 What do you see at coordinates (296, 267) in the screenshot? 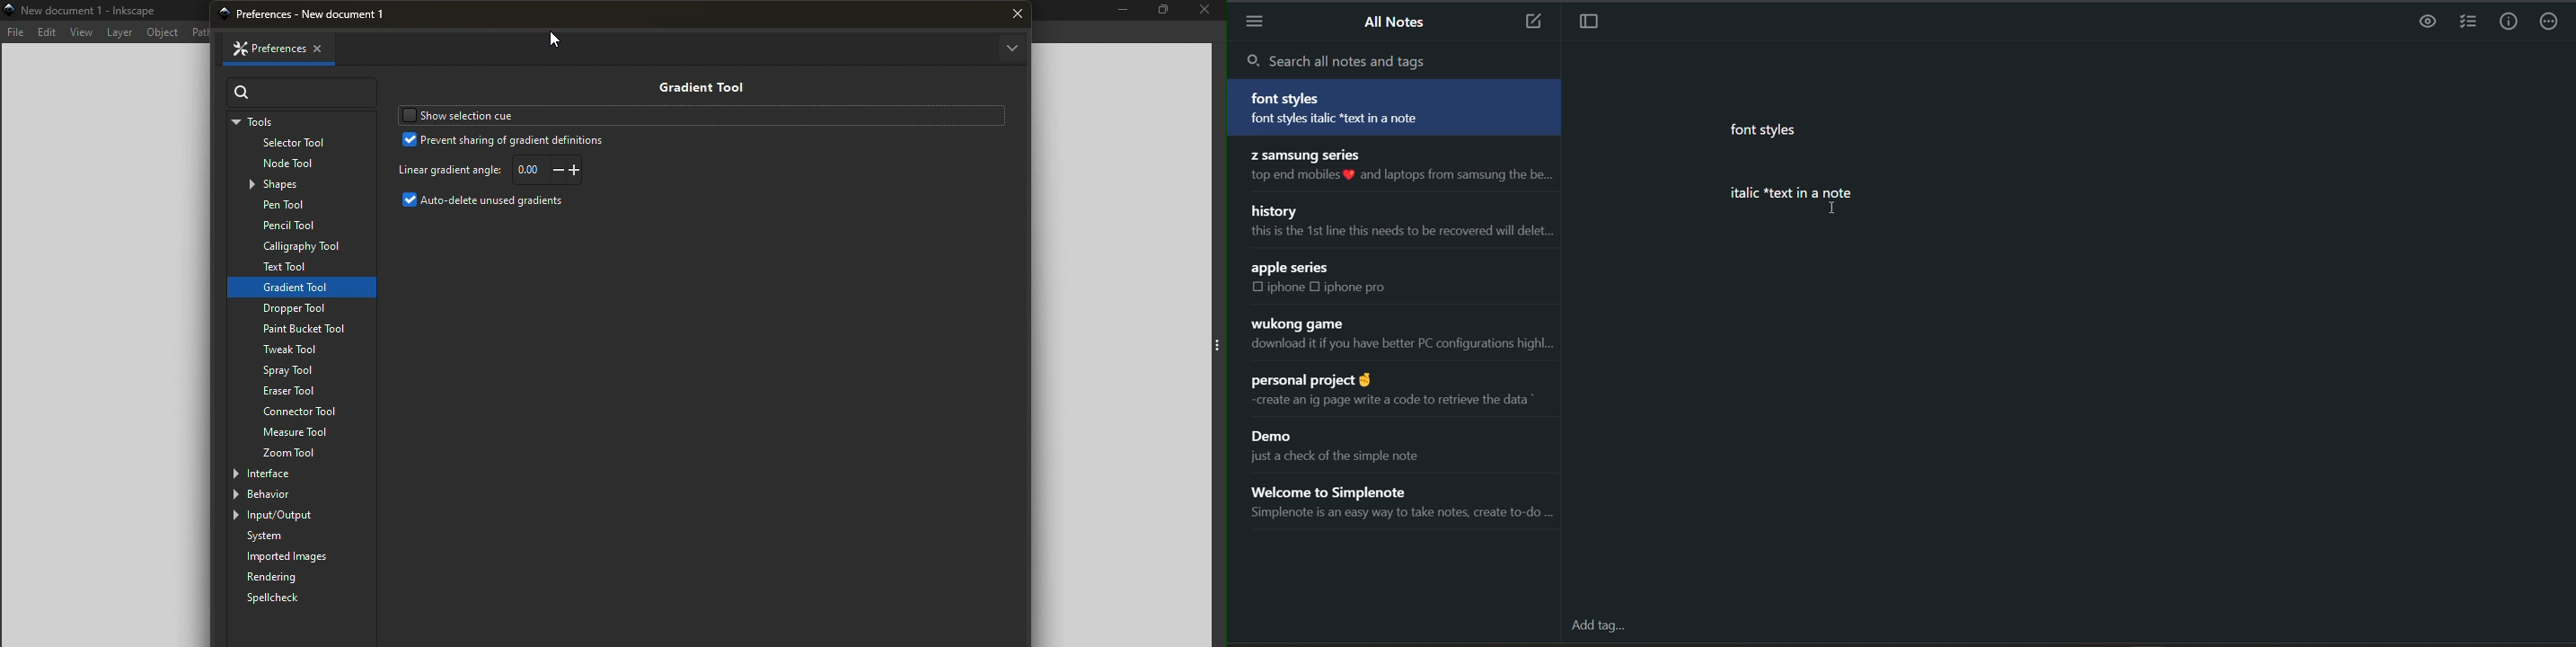
I see `Text tool` at bounding box center [296, 267].